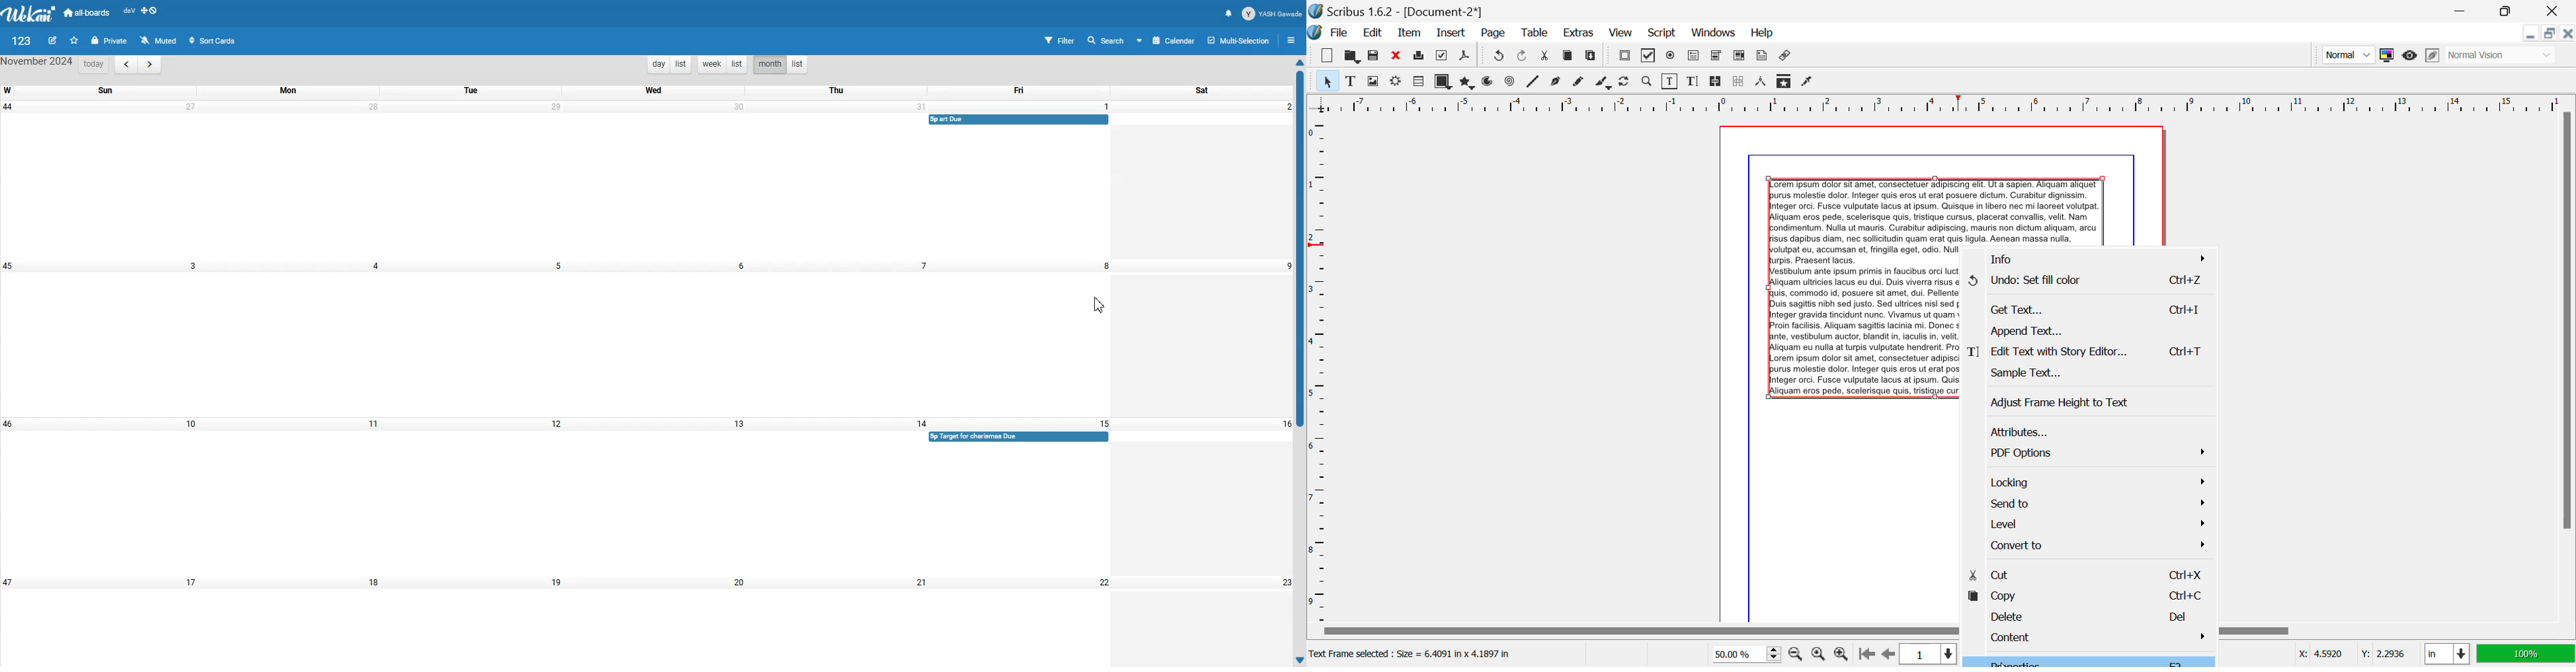 This screenshot has height=672, width=2576. I want to click on First Page, so click(1865, 655).